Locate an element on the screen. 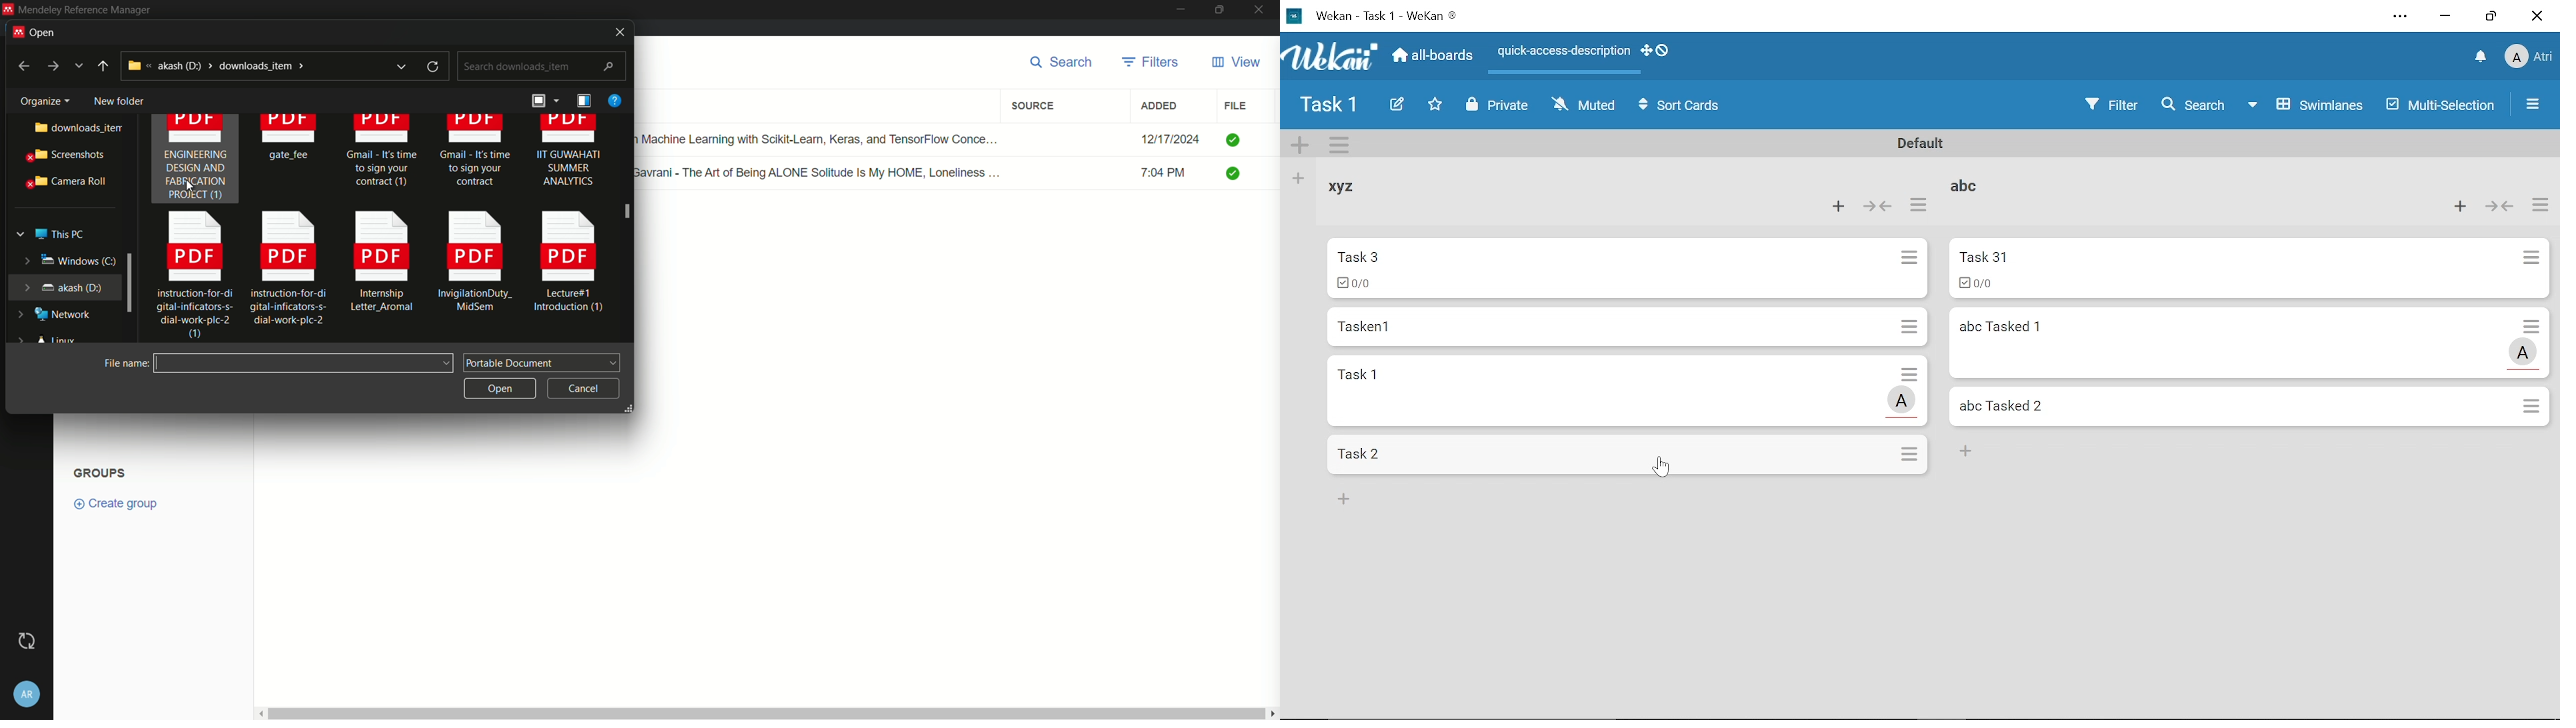 The height and width of the screenshot is (728, 2576). portable document is located at coordinates (543, 361).